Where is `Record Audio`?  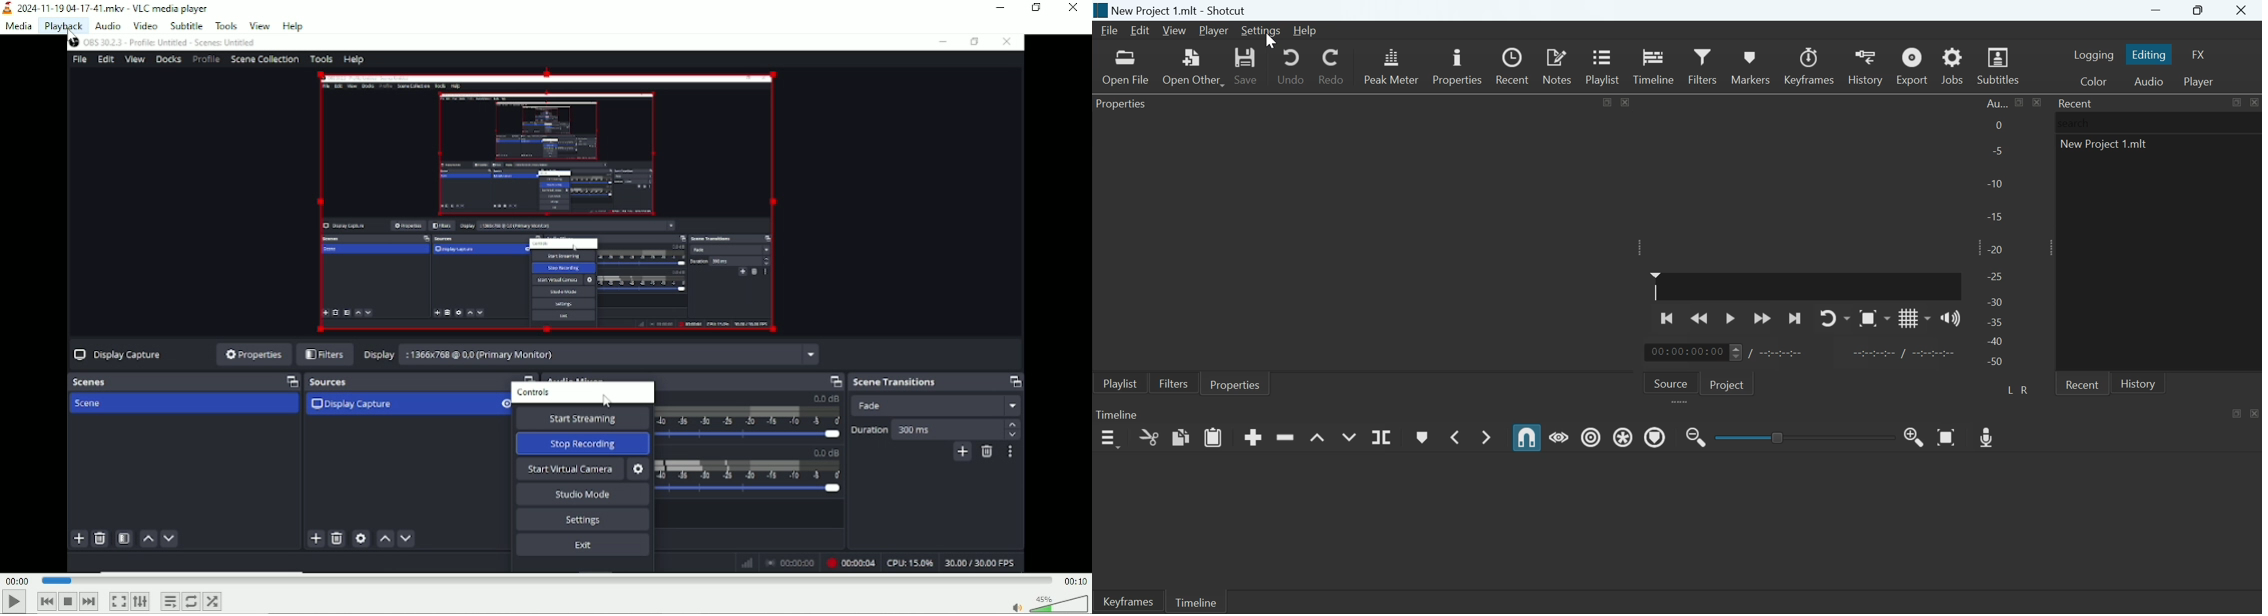 Record Audio is located at coordinates (1989, 436).